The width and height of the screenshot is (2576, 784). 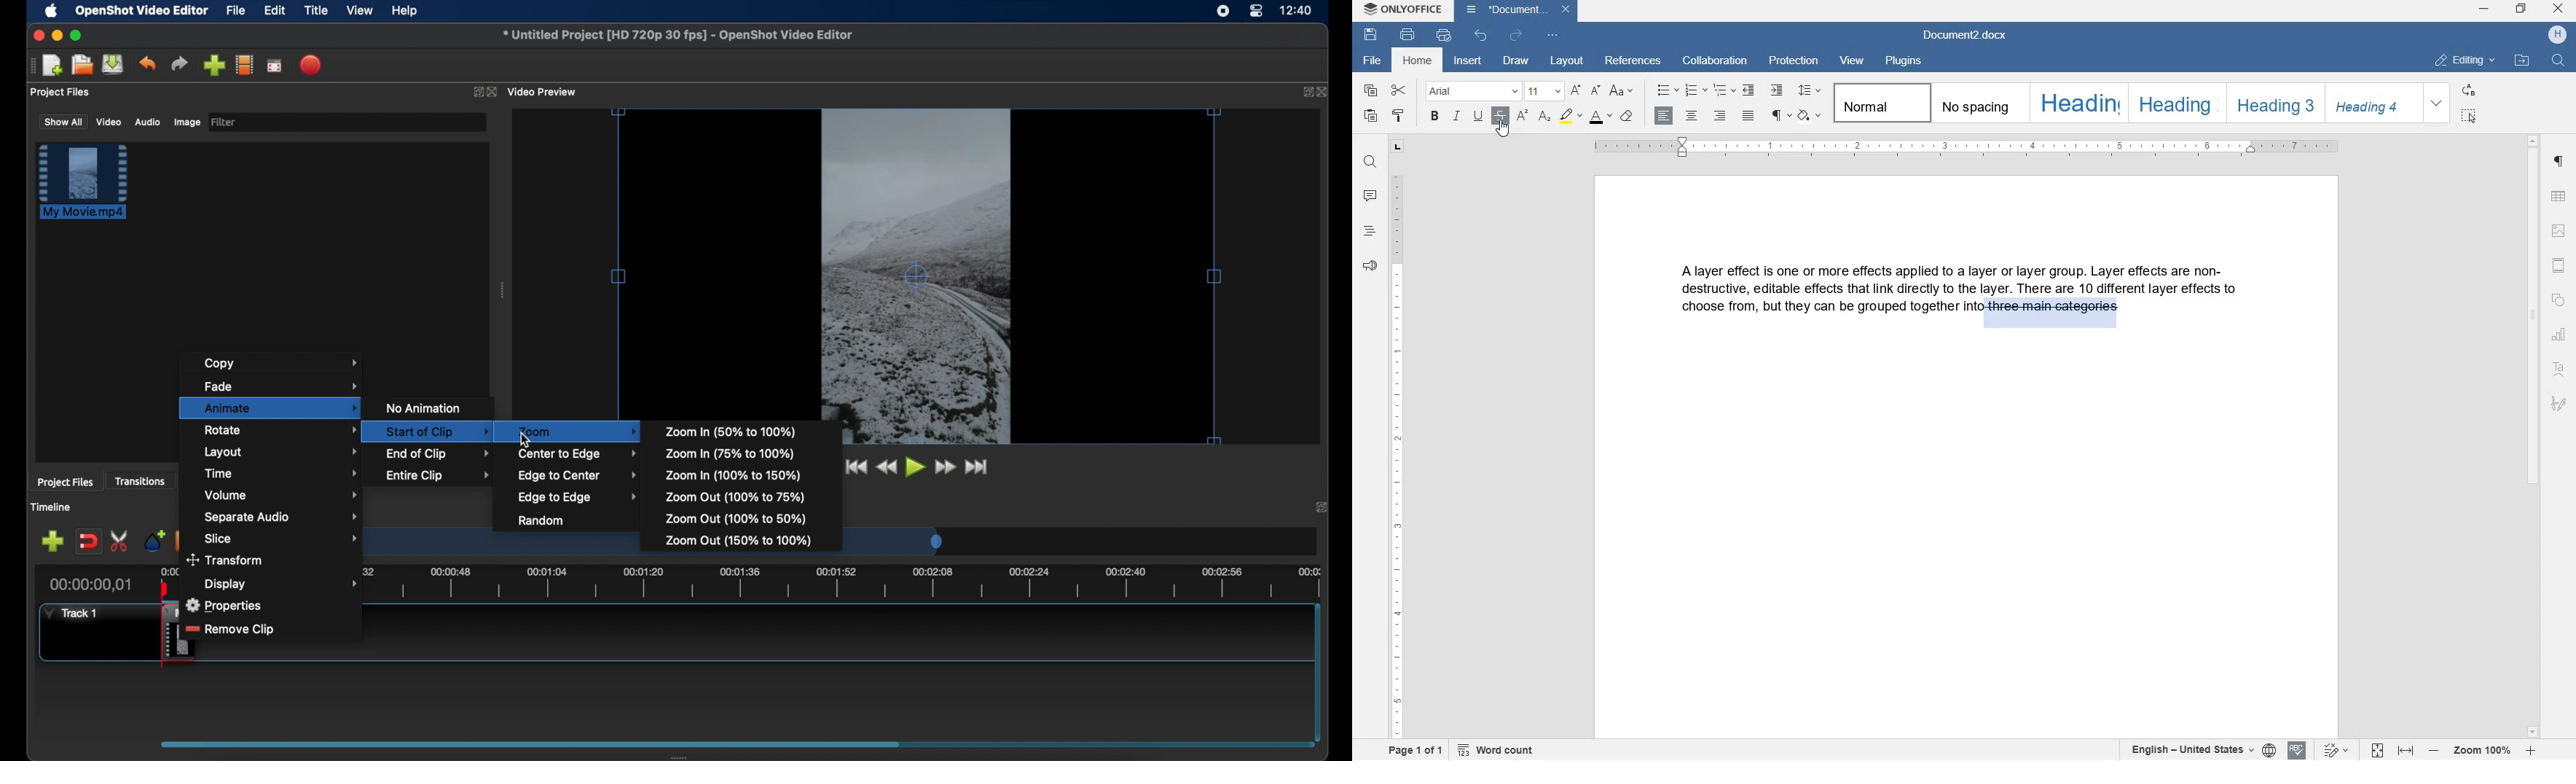 What do you see at coordinates (1370, 91) in the screenshot?
I see `copy` at bounding box center [1370, 91].